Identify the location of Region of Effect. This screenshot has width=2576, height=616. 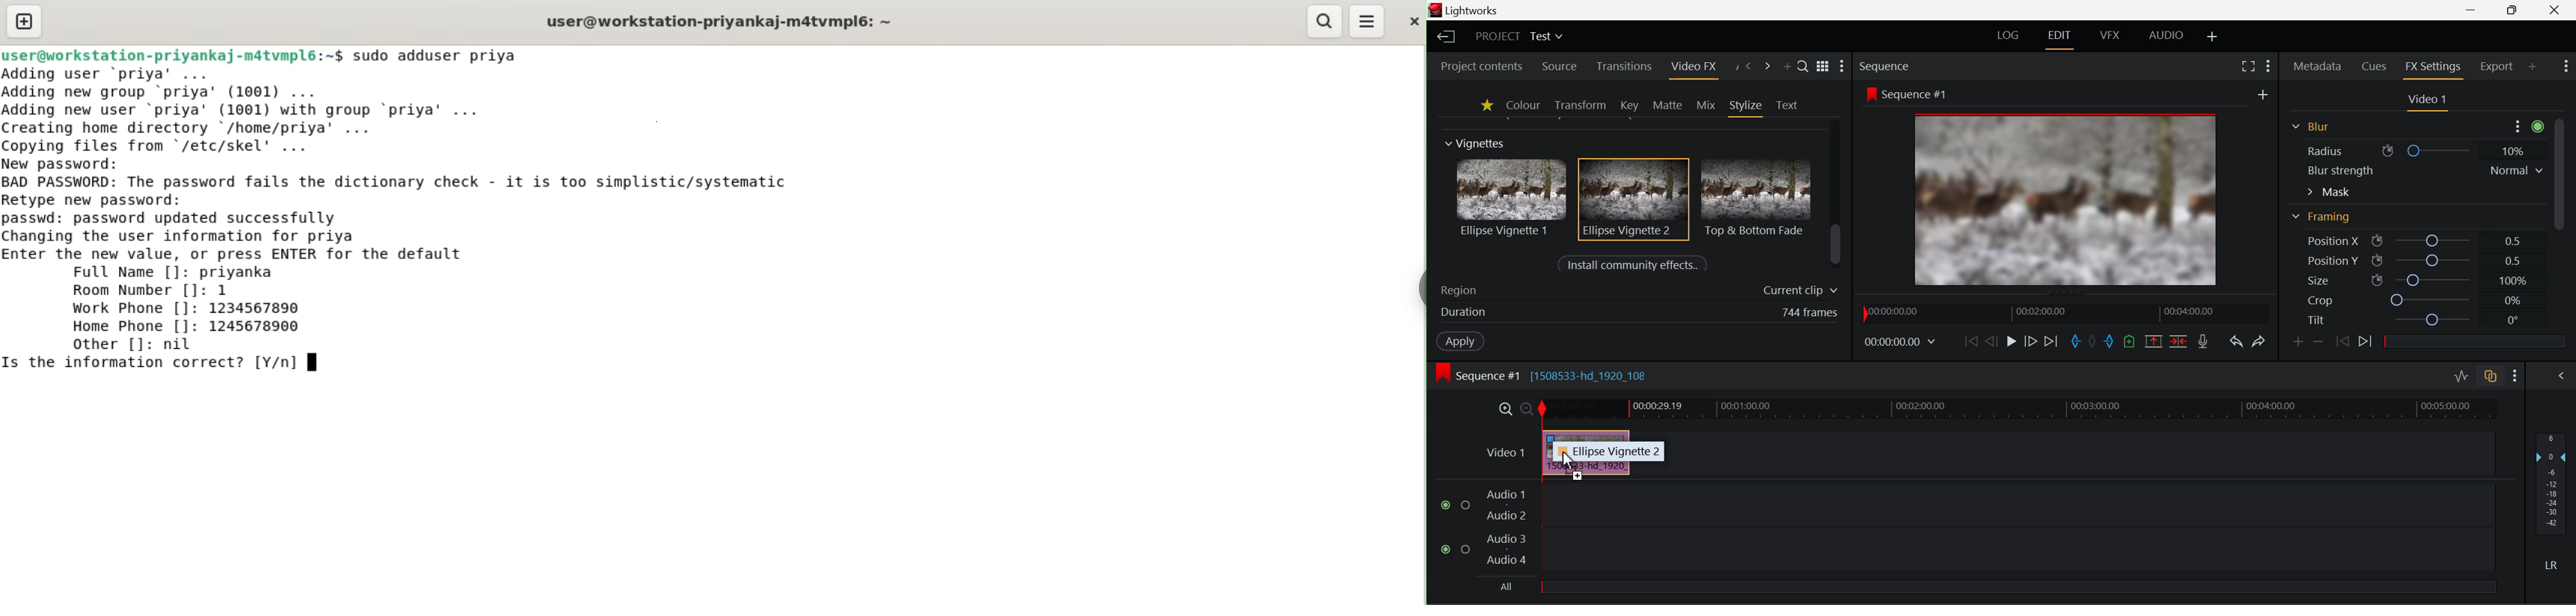
(1634, 291).